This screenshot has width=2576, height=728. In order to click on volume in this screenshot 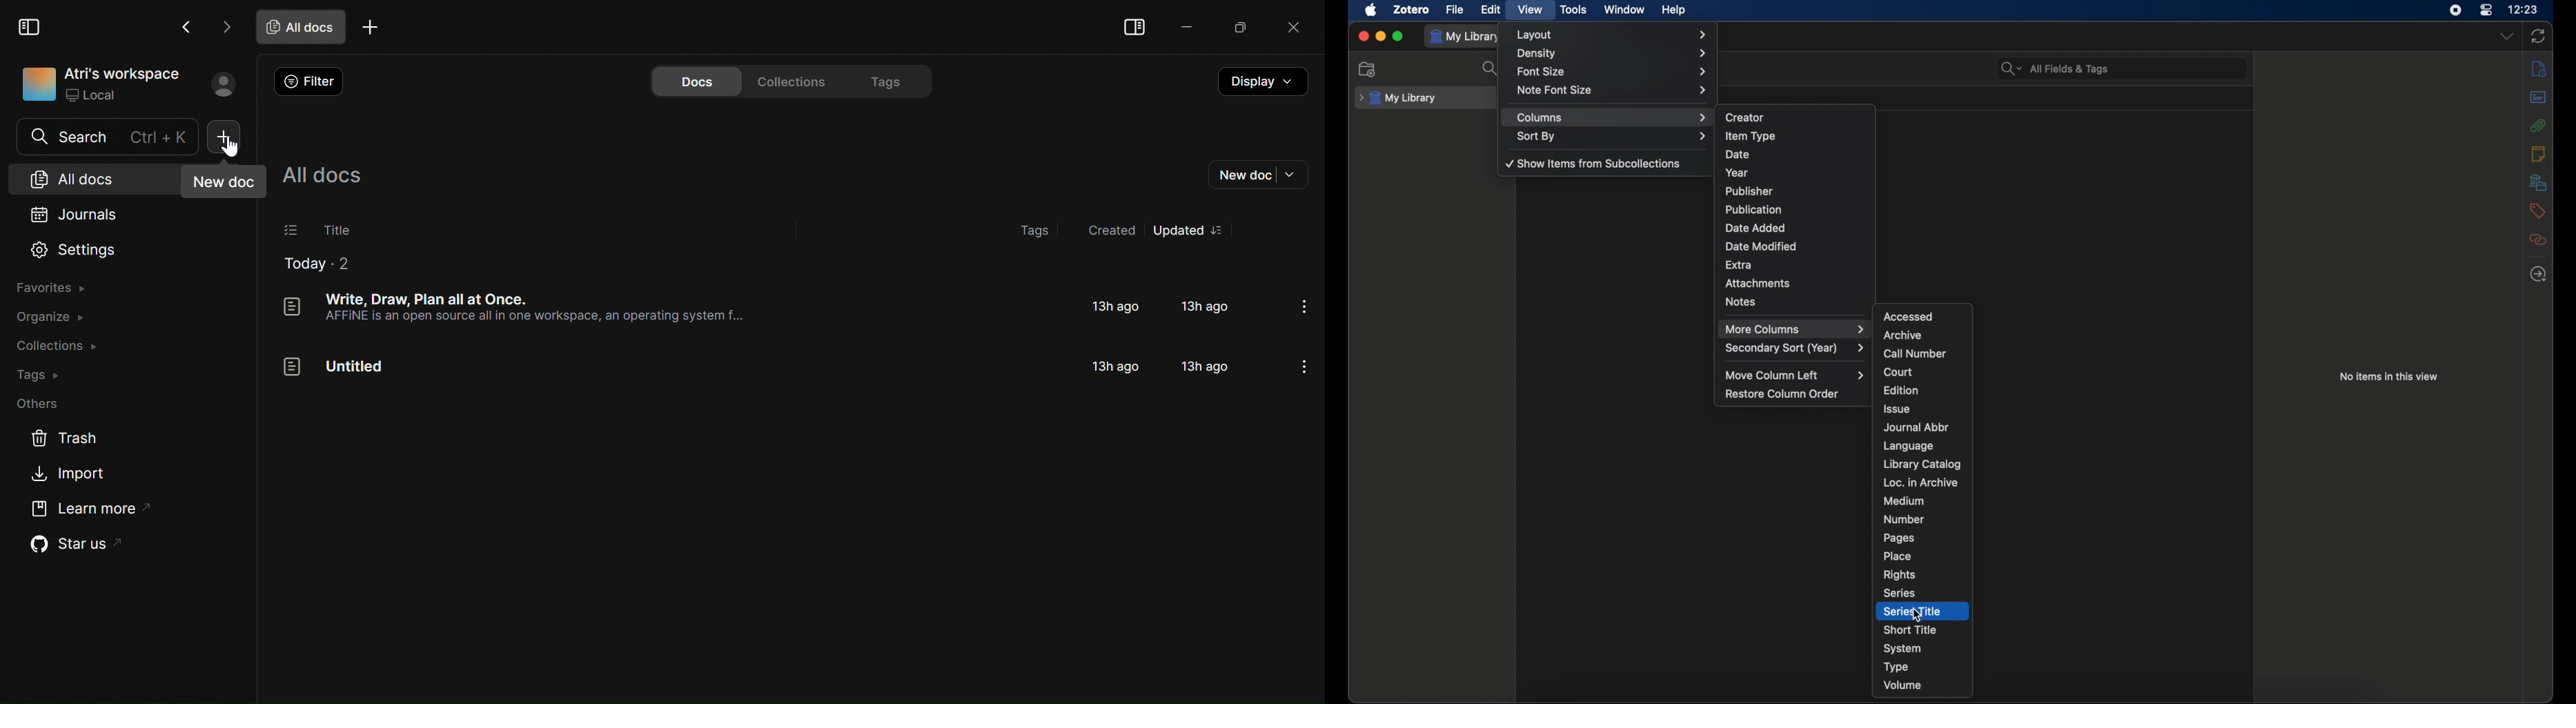, I will do `click(1904, 685)`.